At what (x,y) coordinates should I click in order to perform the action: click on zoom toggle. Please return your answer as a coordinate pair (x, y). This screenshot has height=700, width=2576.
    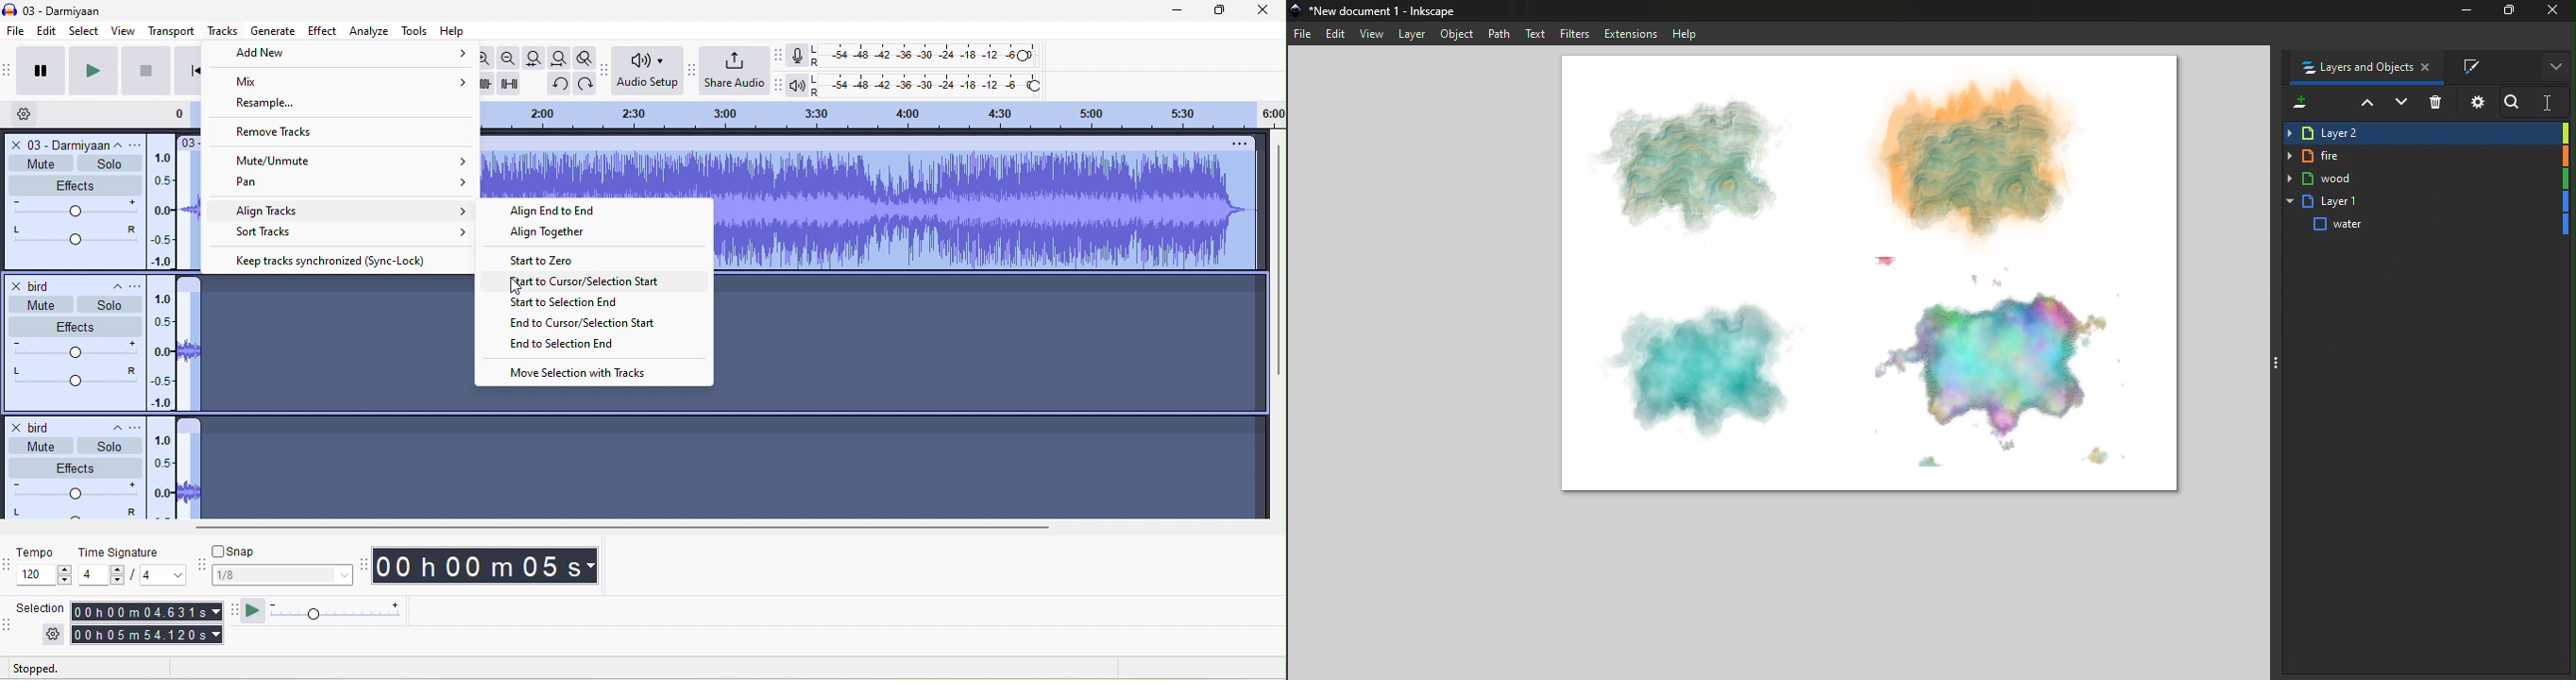
    Looking at the image, I should click on (586, 56).